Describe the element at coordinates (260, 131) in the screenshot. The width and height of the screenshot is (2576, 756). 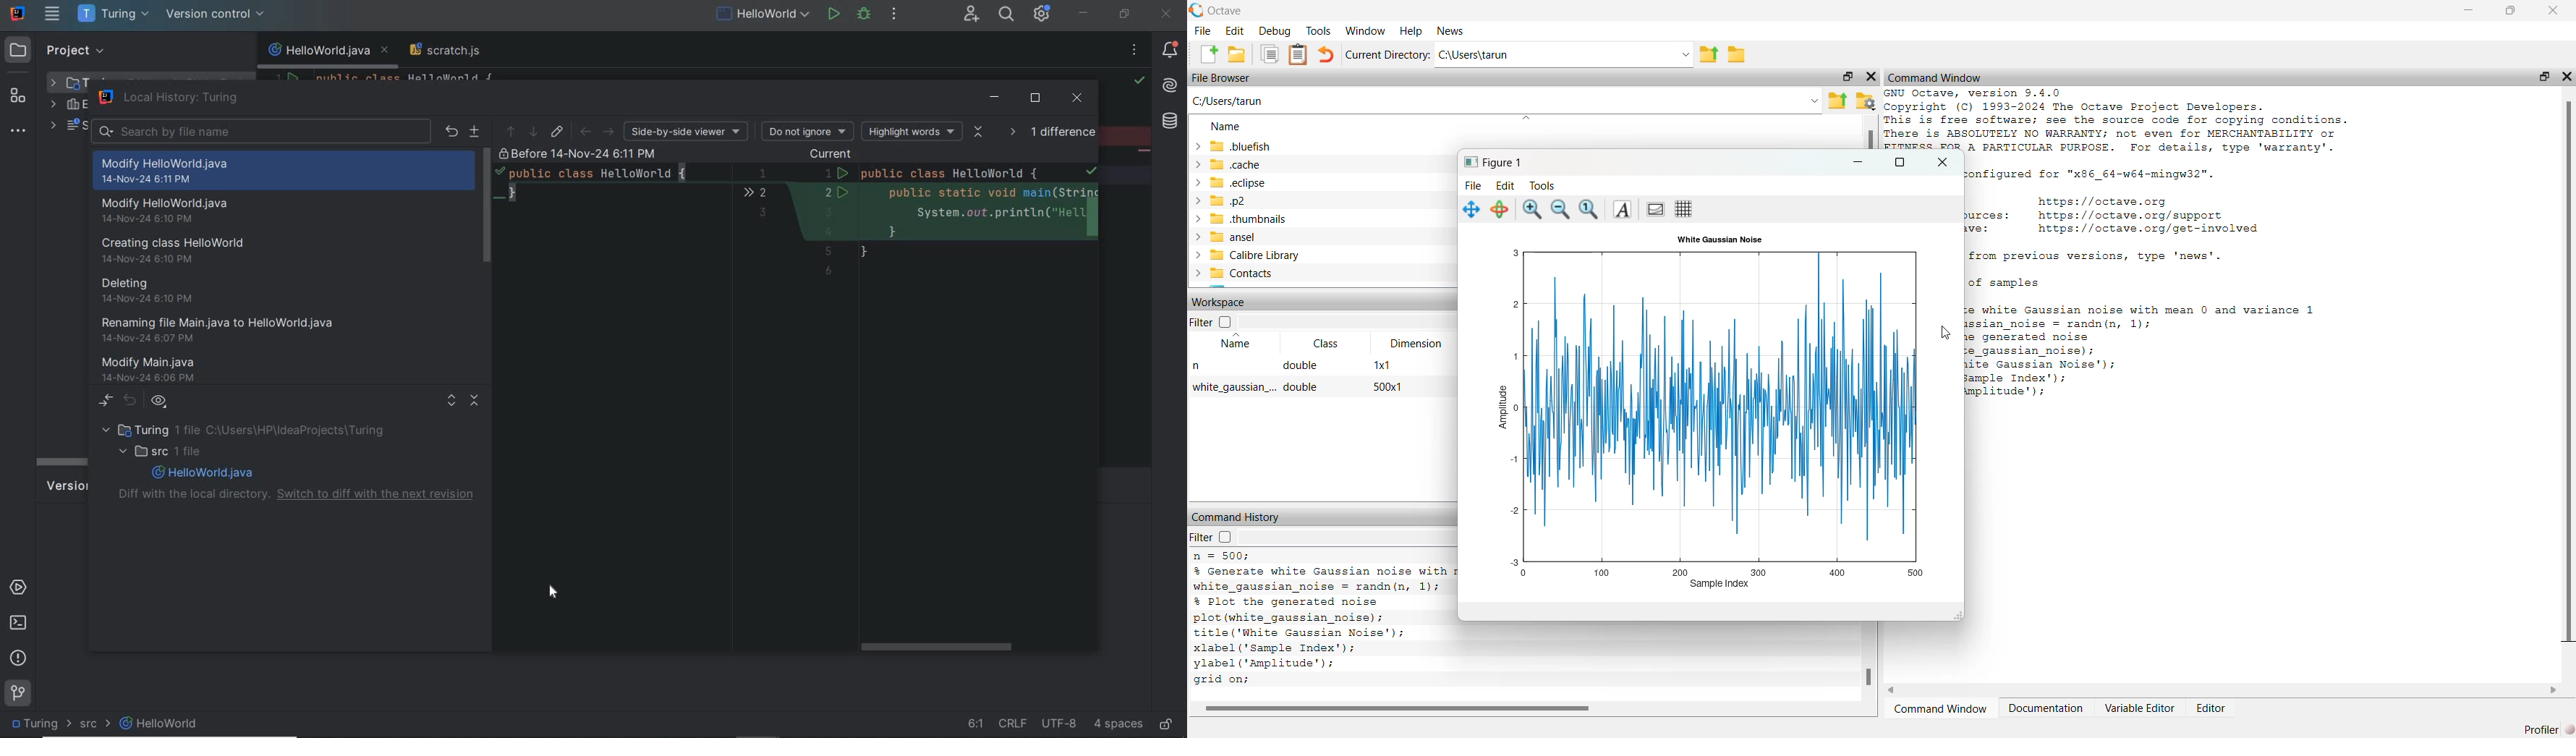
I see `search` at that location.